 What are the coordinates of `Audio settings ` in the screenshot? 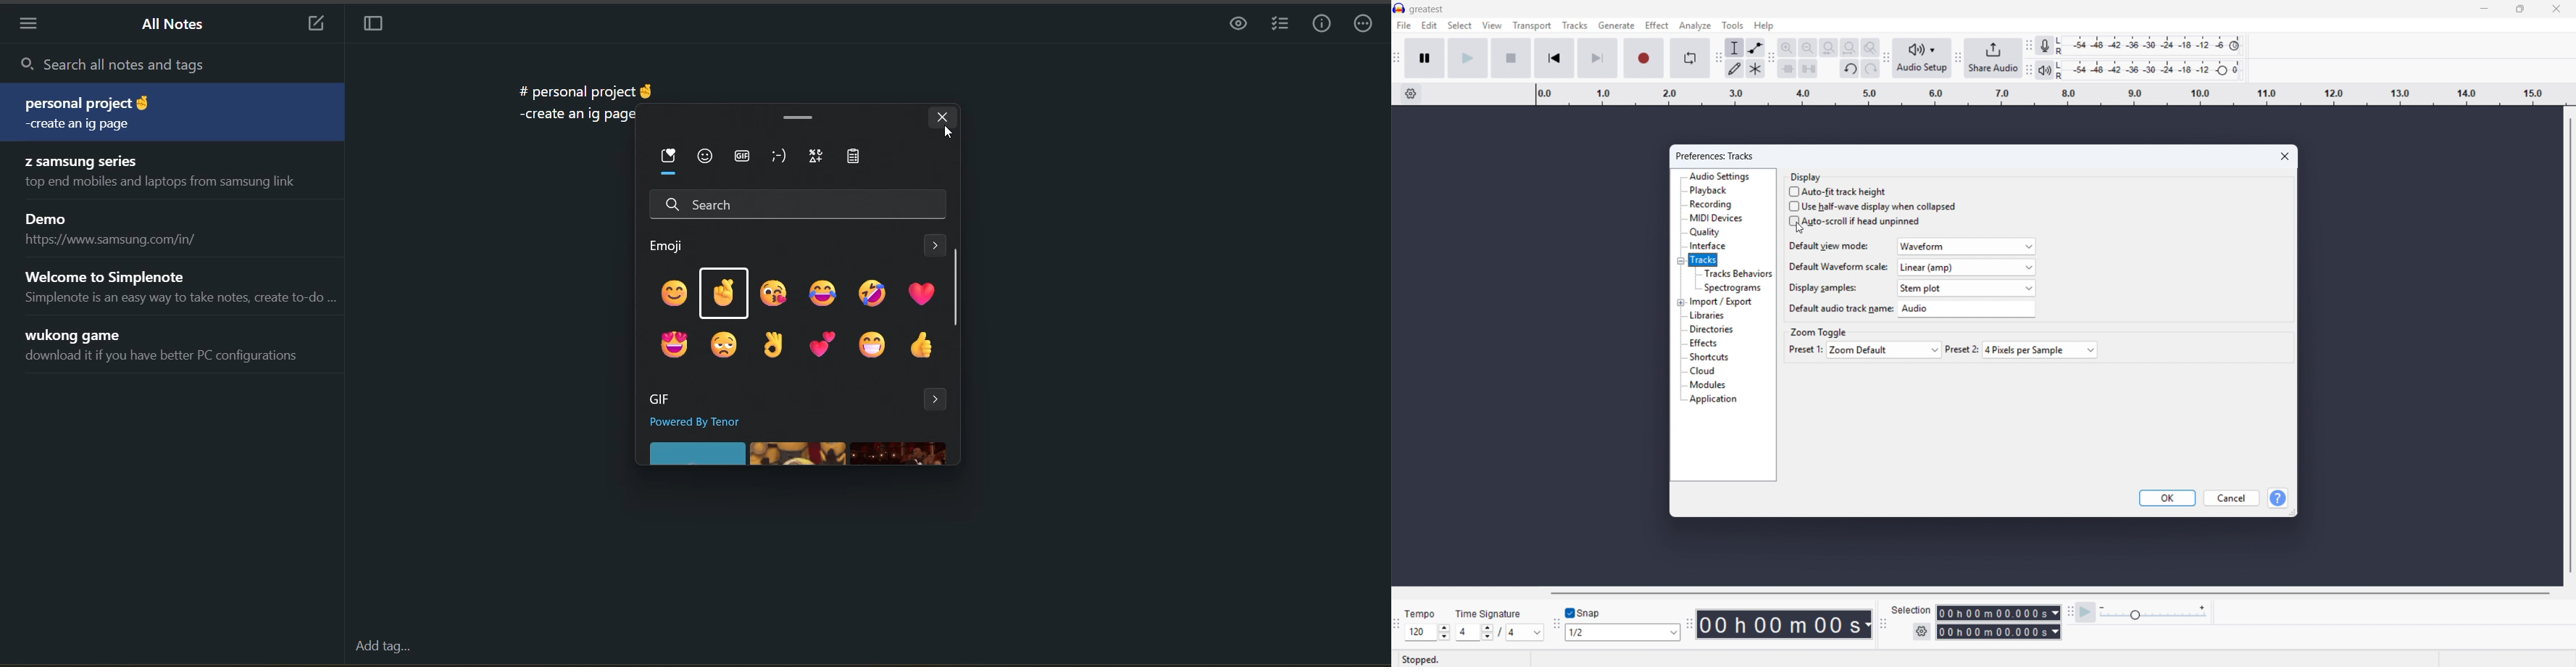 It's located at (1720, 177).